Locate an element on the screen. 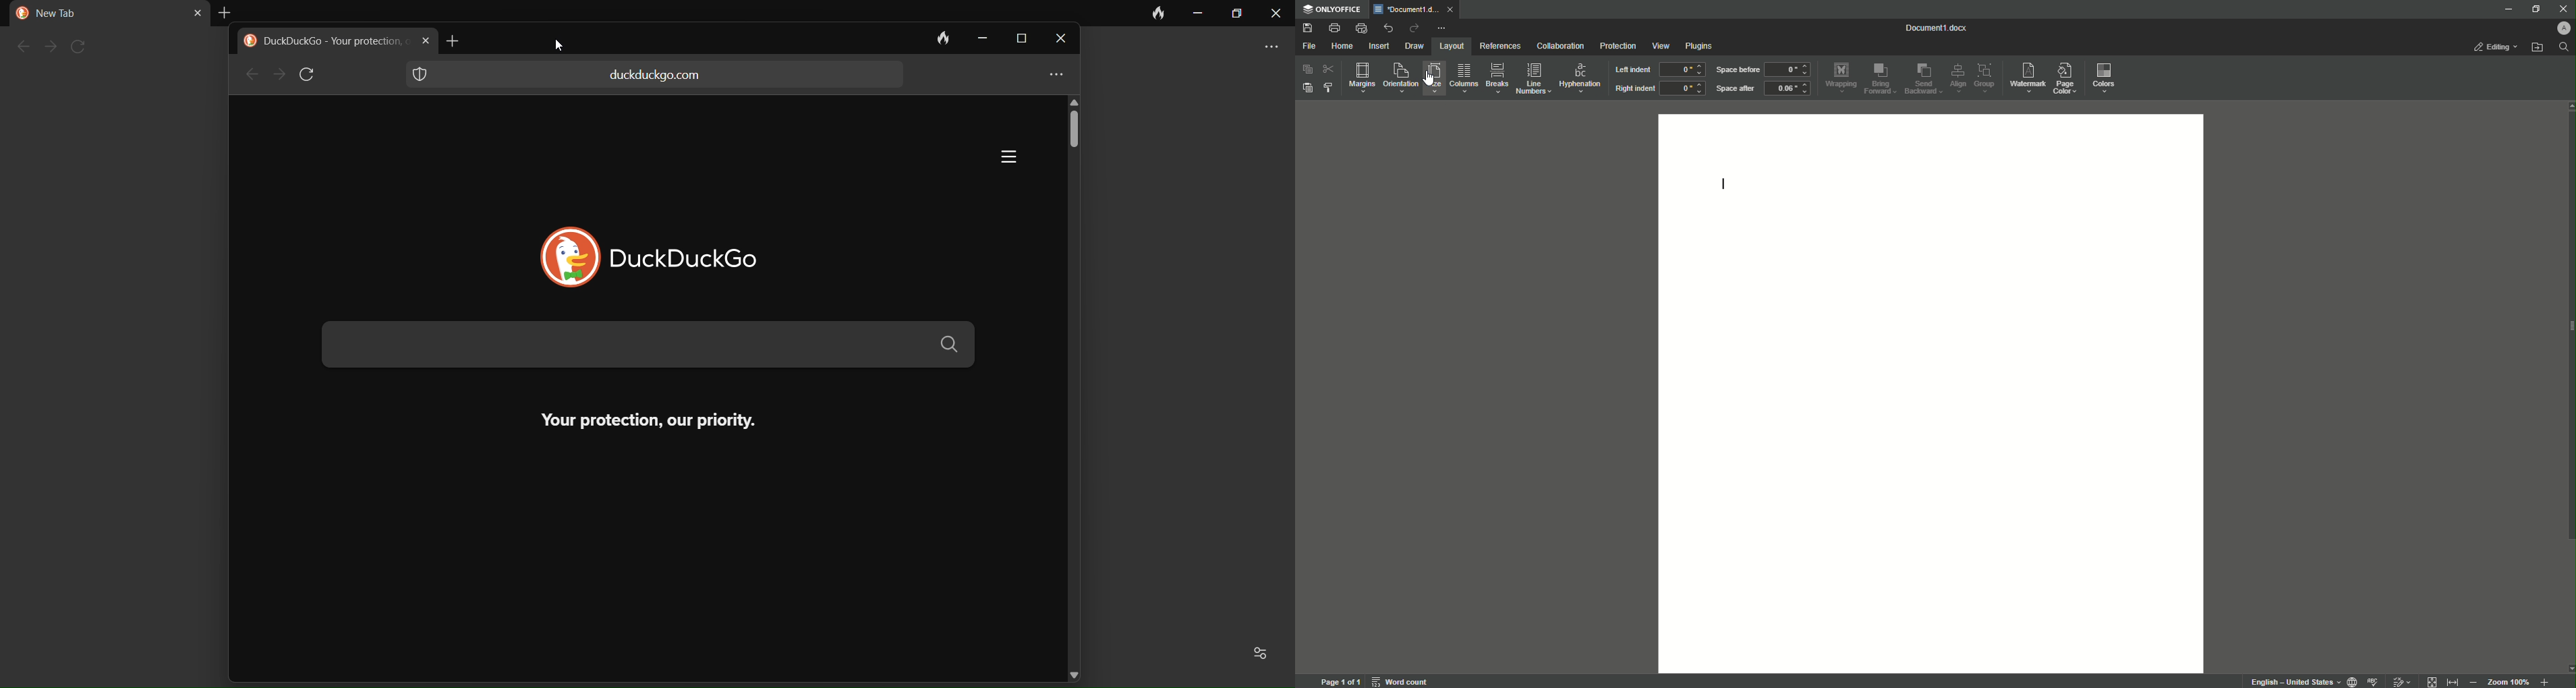 The image size is (2576, 700). close tab is located at coordinates (190, 13).